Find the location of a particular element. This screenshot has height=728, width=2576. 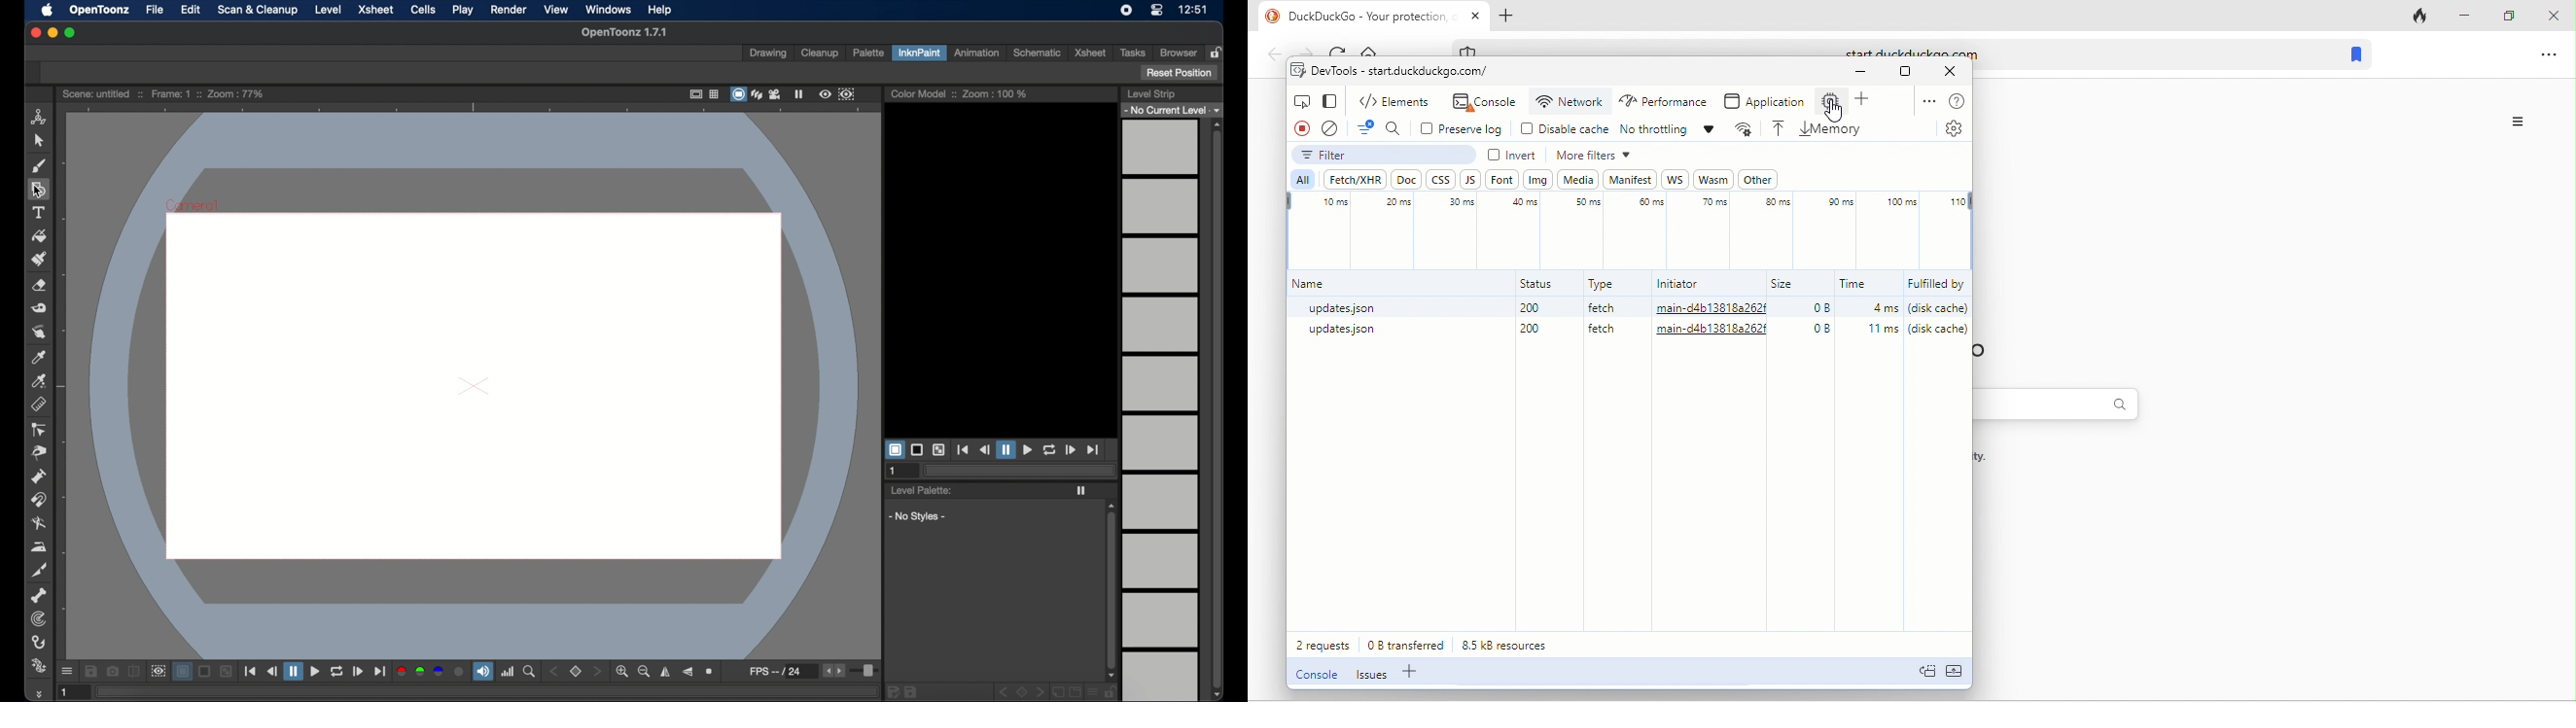

console is located at coordinates (1489, 102).